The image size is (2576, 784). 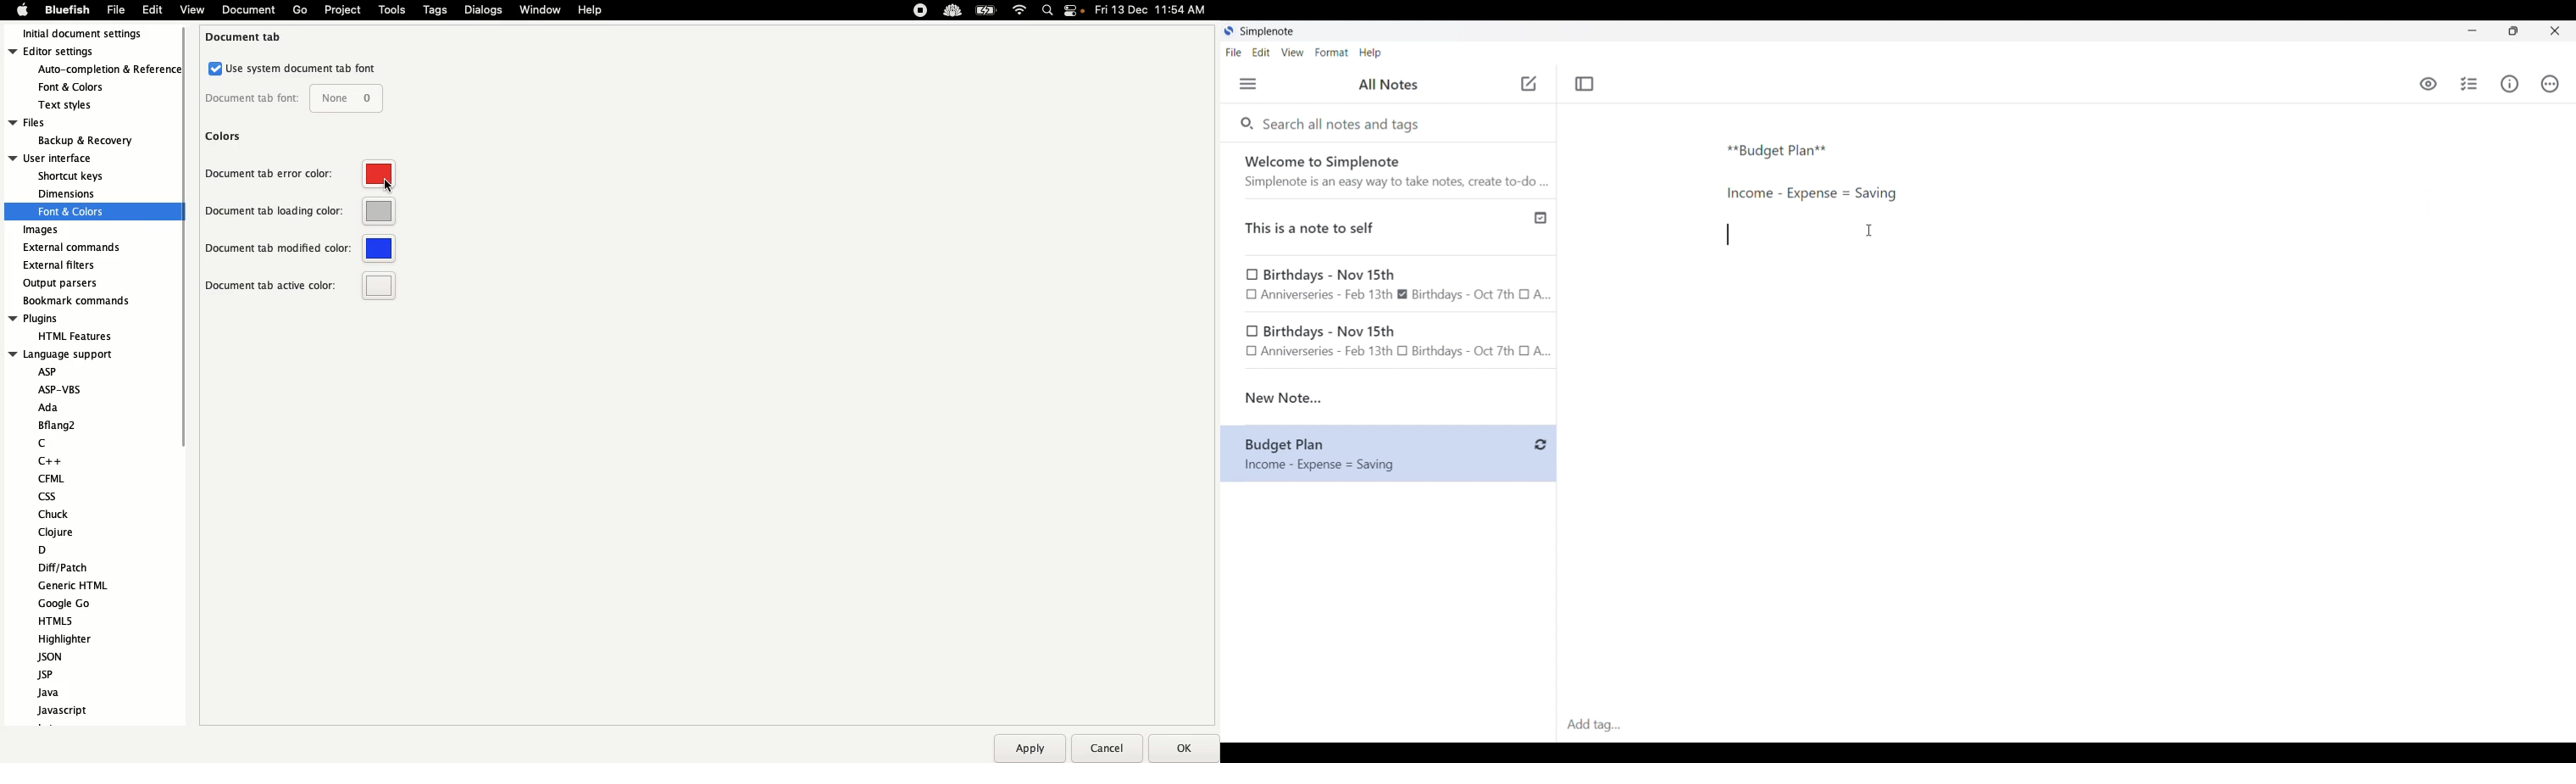 I want to click on Toggle to see markdown preview, so click(x=2428, y=84).